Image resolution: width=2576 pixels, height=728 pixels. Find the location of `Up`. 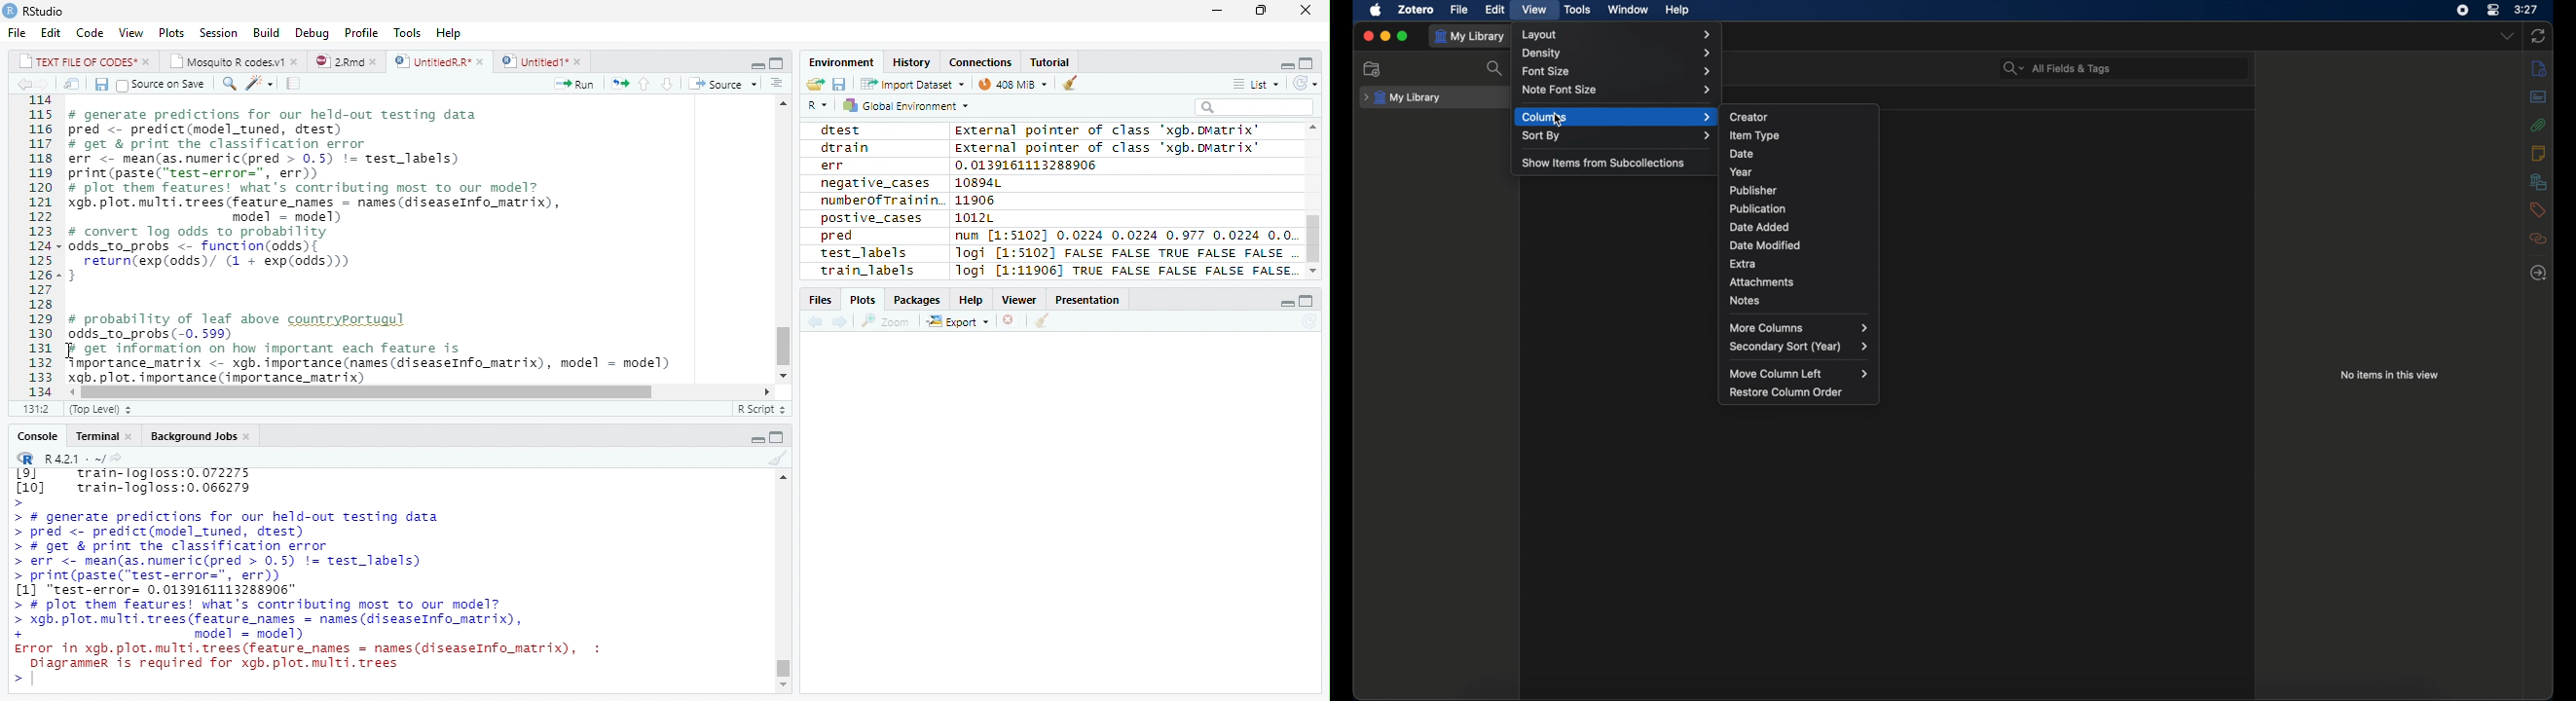

Up is located at coordinates (643, 84).